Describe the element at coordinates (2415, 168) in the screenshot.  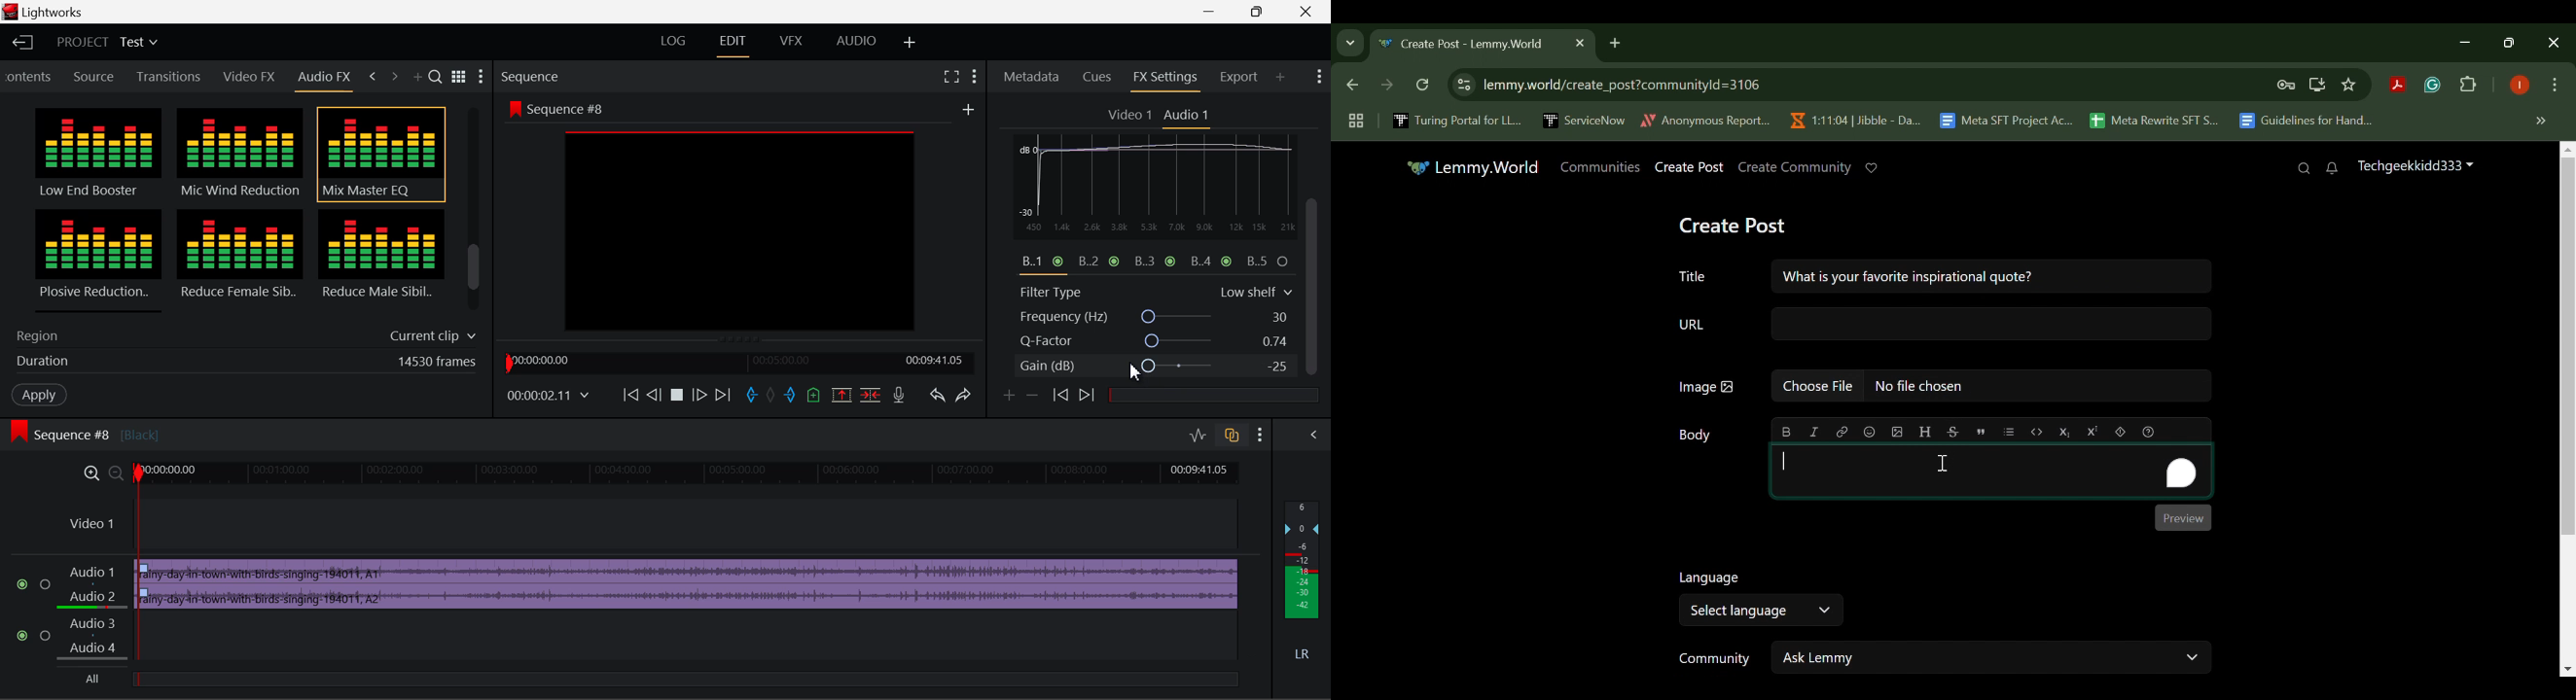
I see `Techgeekkidd333` at that location.